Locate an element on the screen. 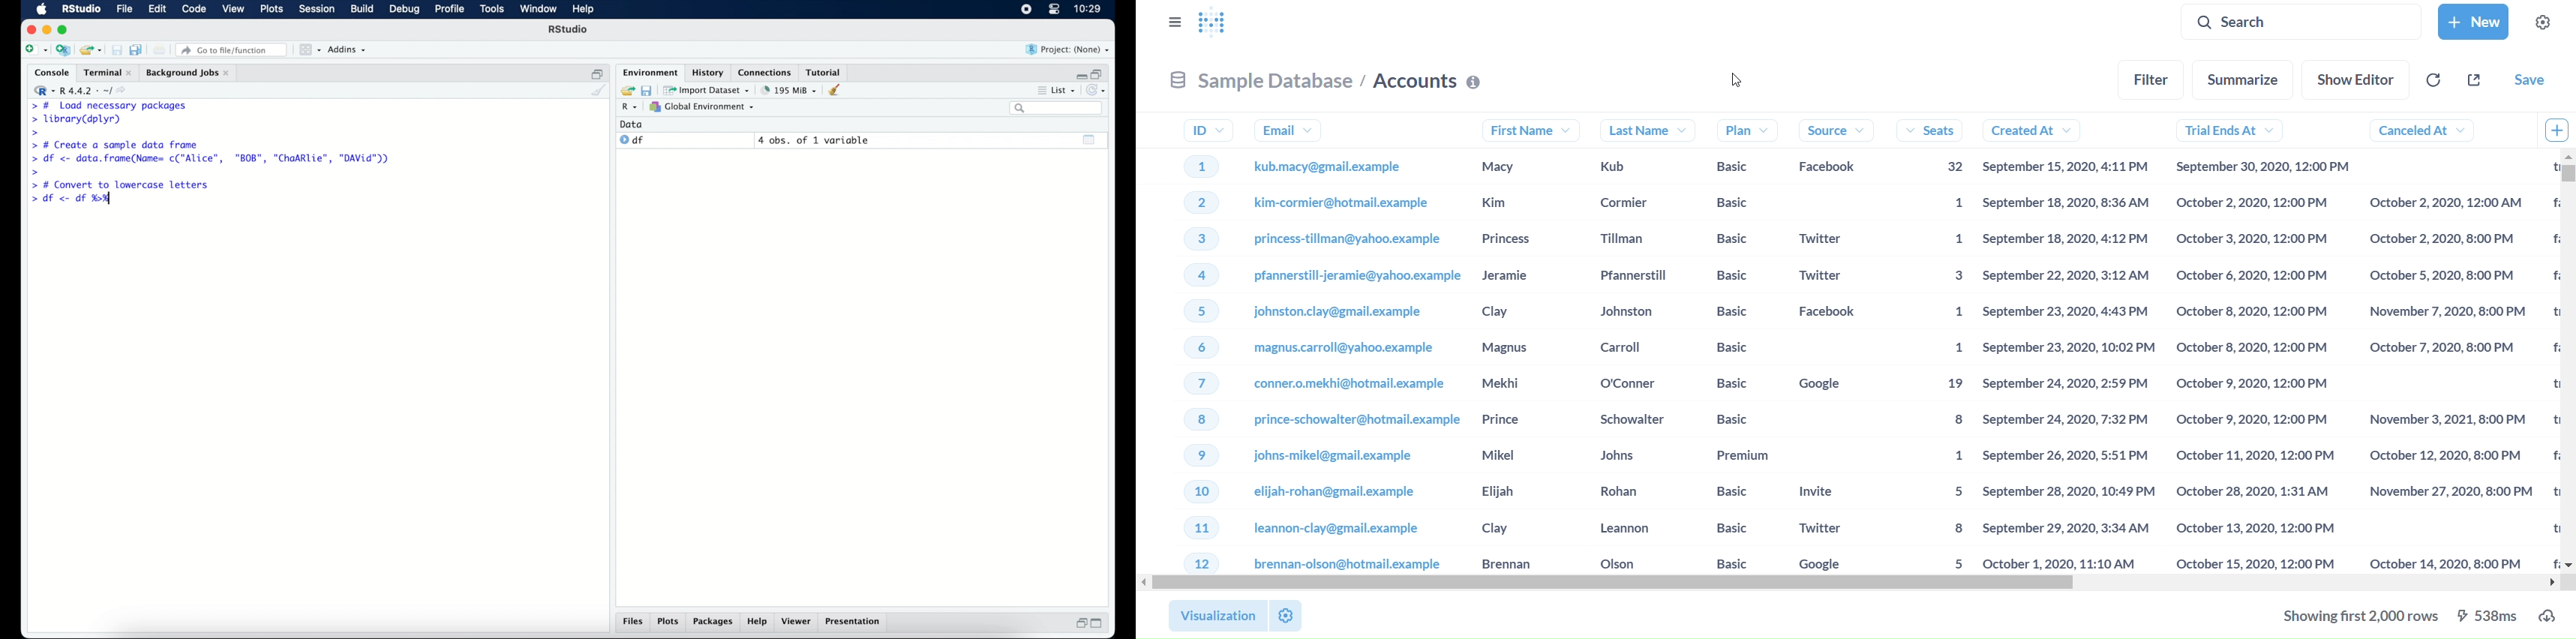 This screenshot has height=644, width=2576. R Studio is located at coordinates (81, 9).